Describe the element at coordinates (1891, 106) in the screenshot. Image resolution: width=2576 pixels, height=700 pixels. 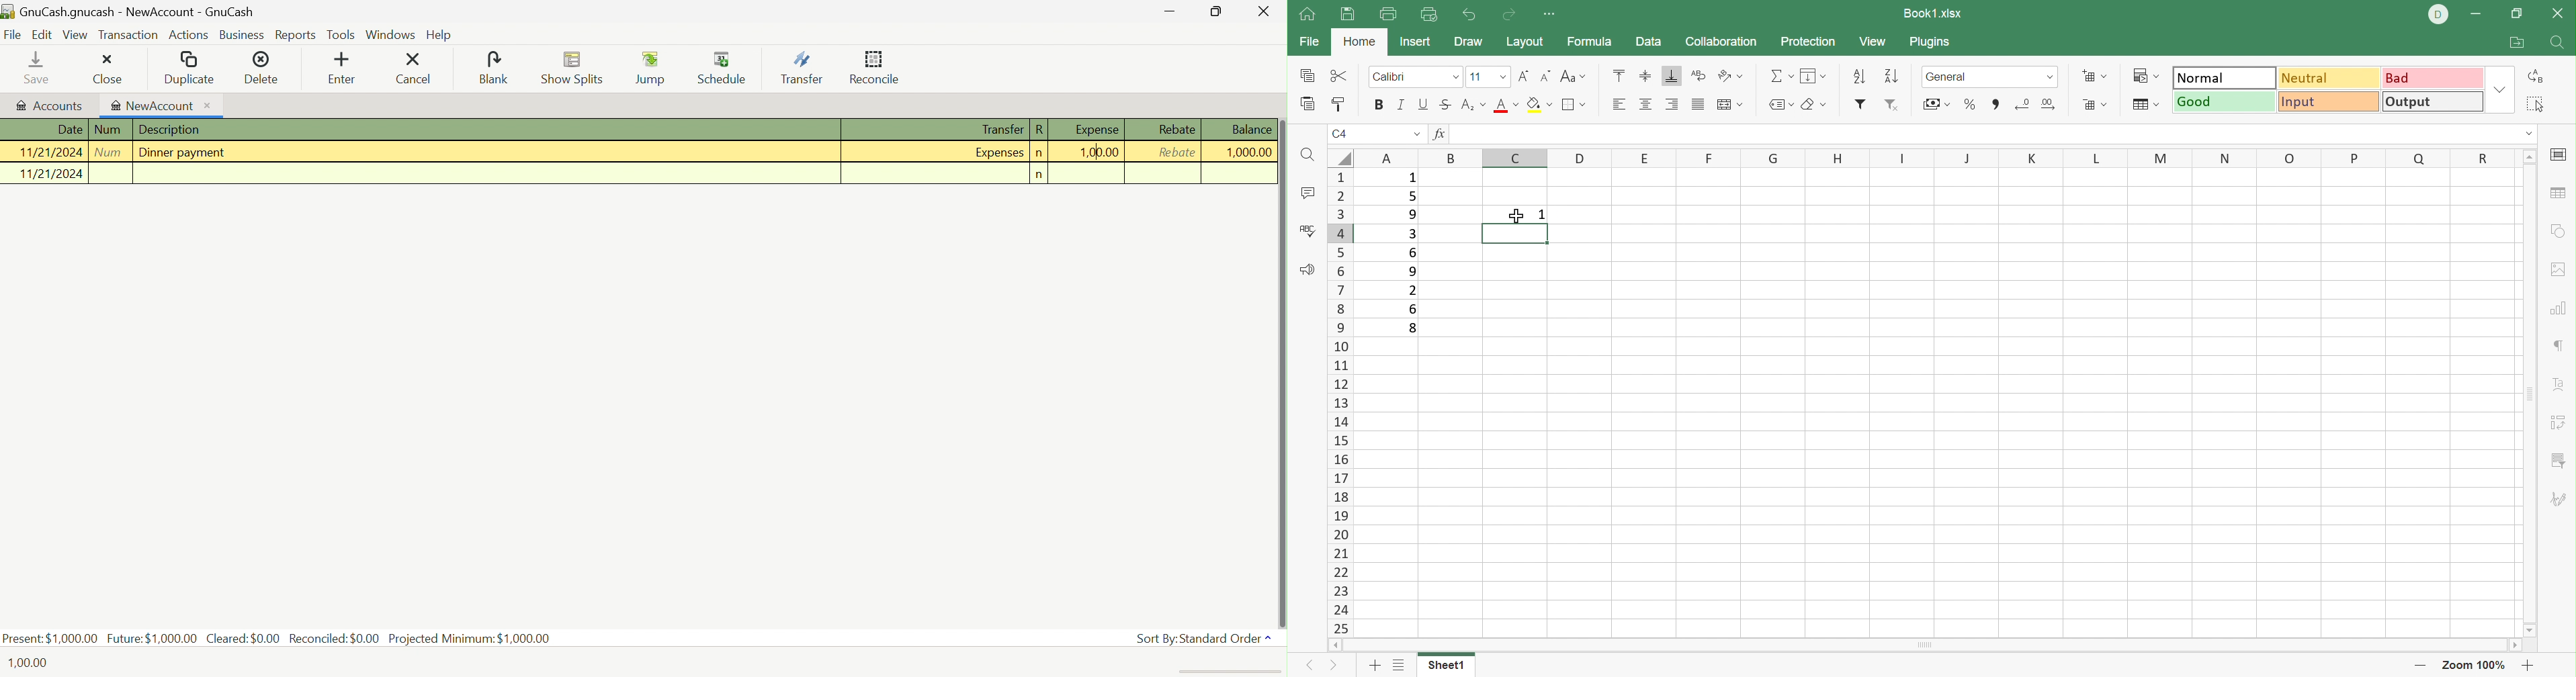
I see `Remove filter` at that location.